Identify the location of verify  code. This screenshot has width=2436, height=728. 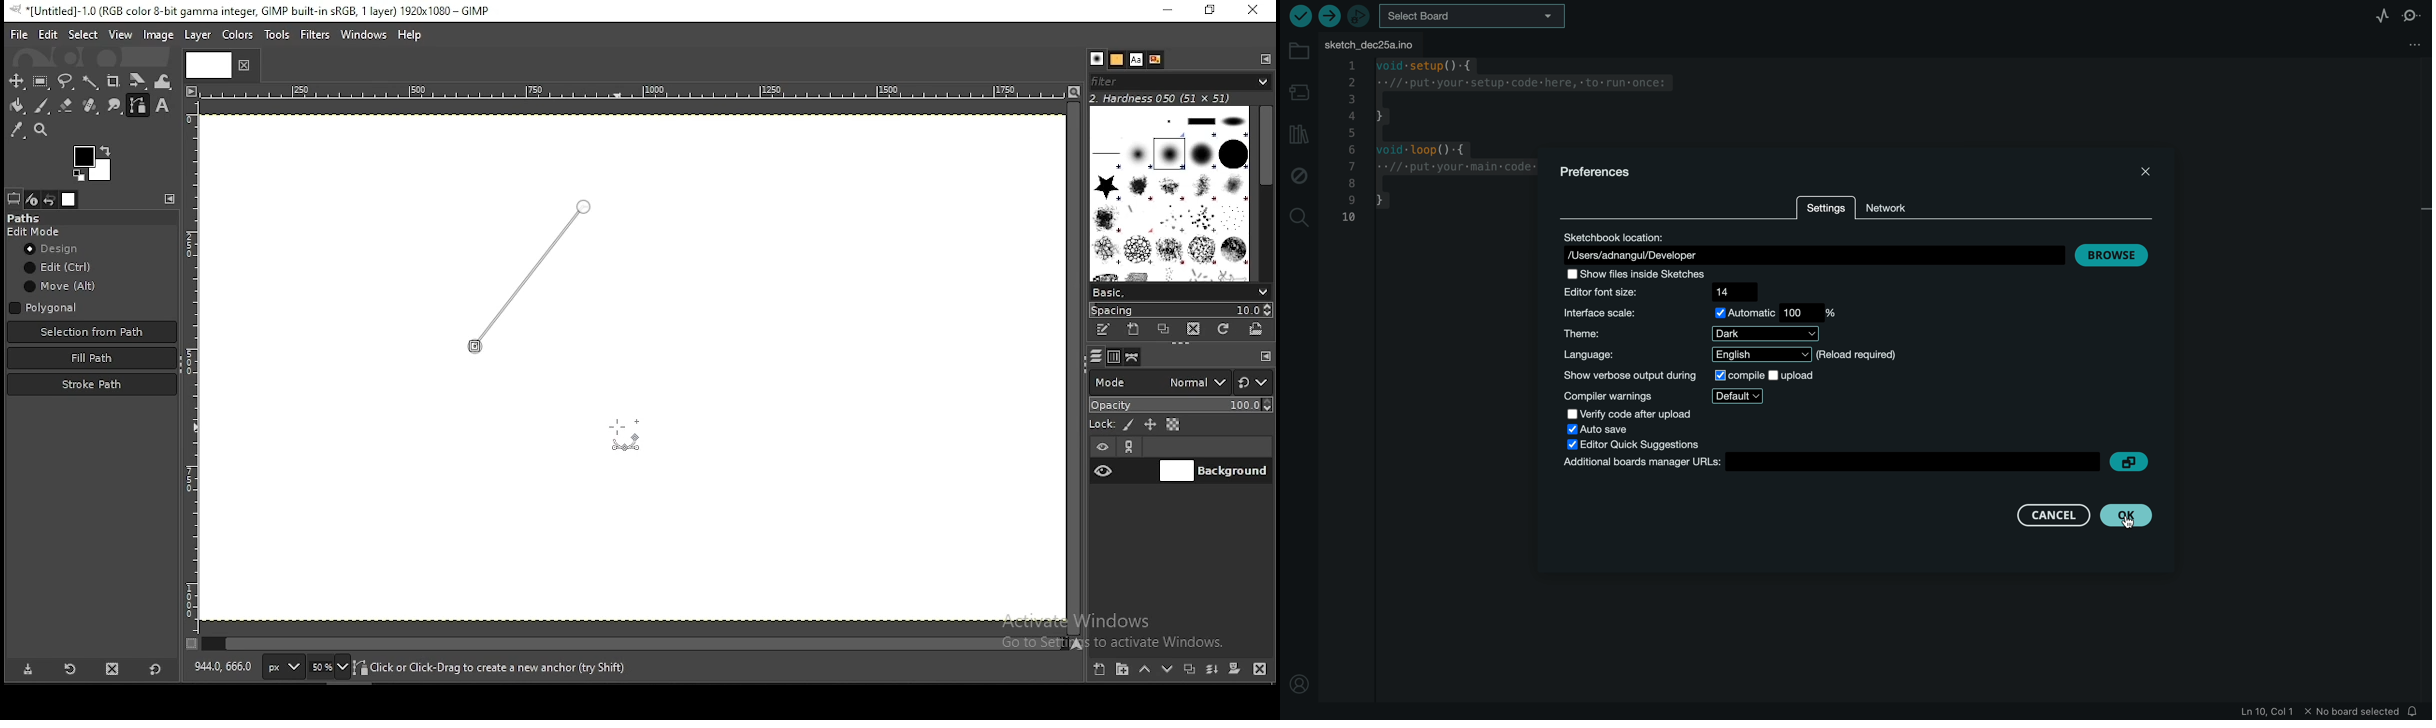
(1640, 414).